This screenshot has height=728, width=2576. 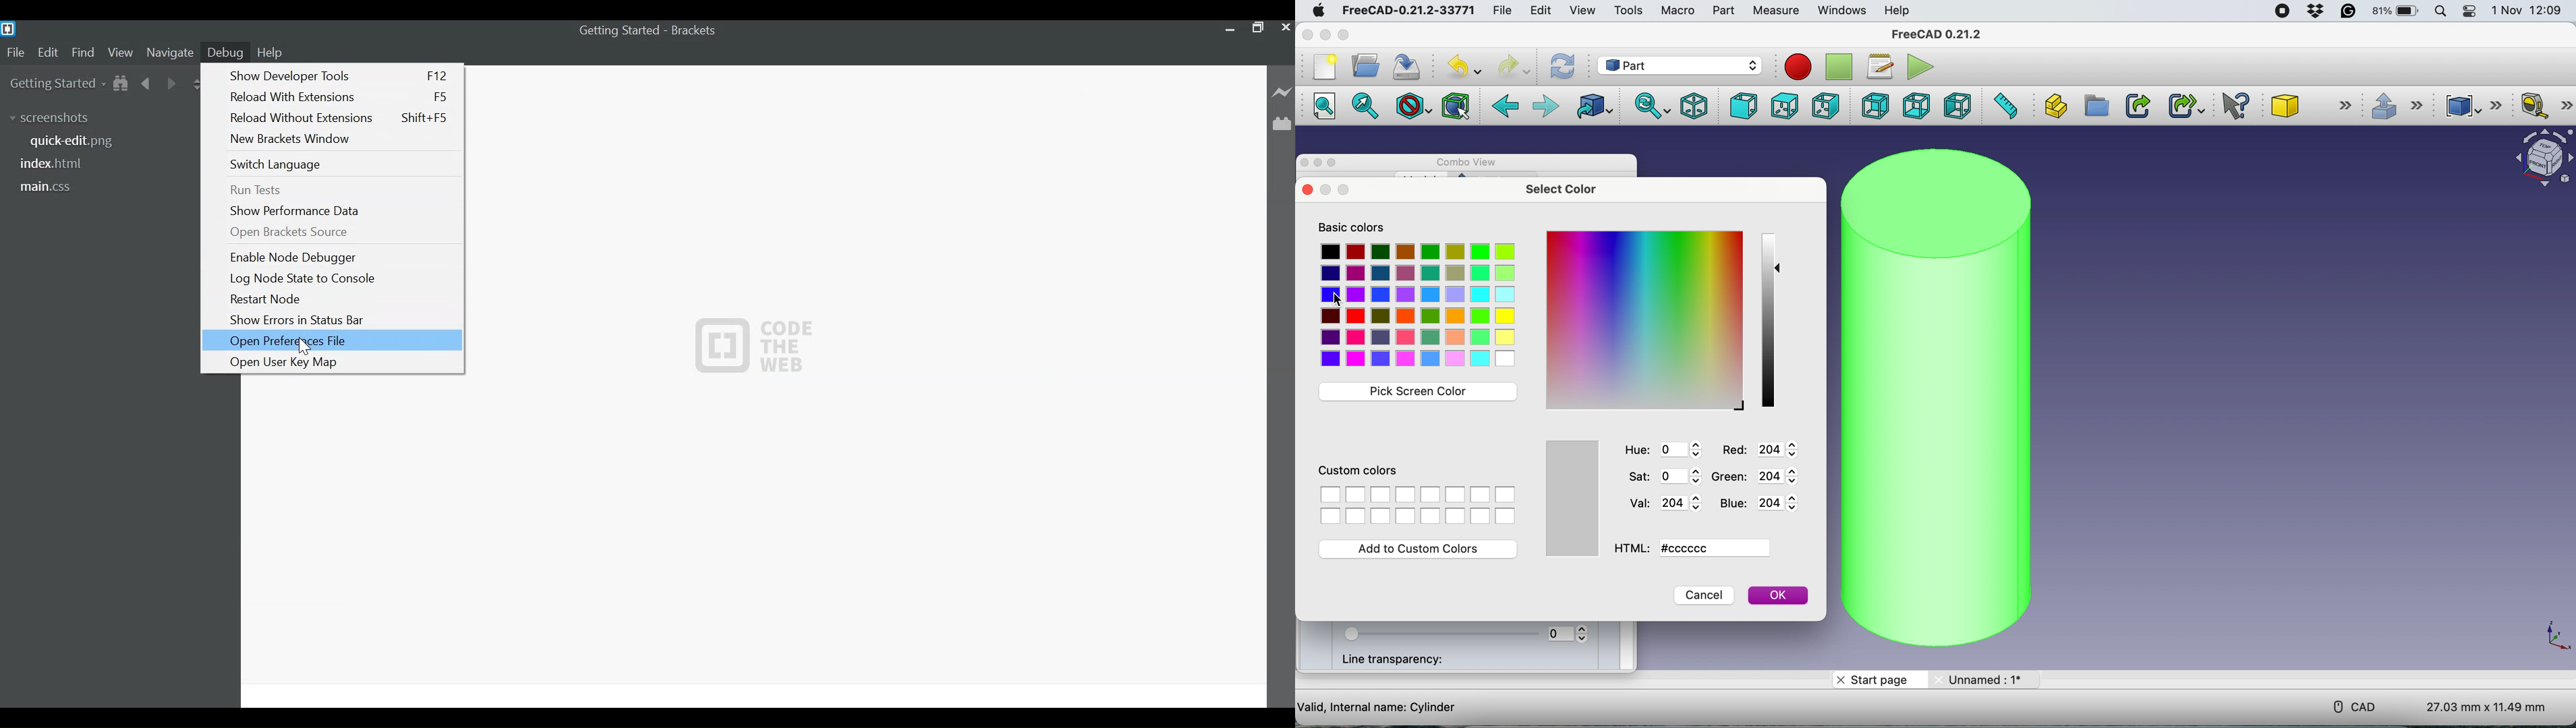 I want to click on measure, so click(x=1777, y=11).